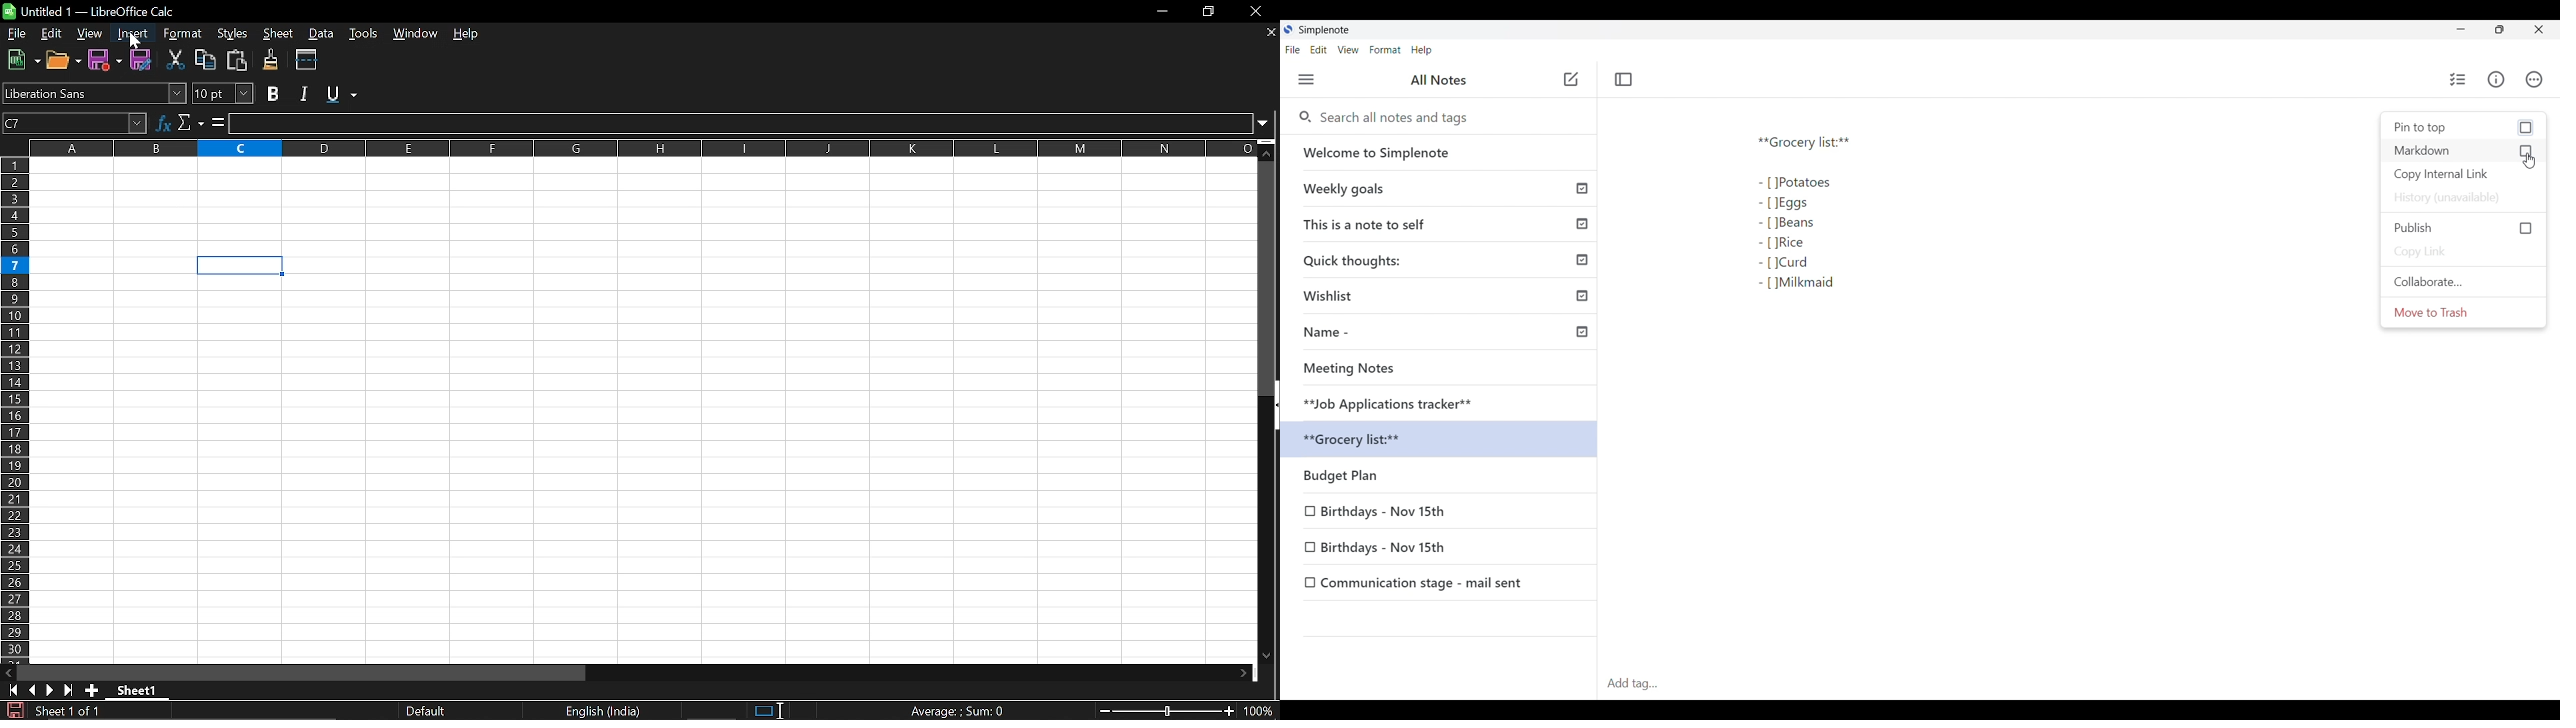 This screenshot has height=728, width=2576. Describe the element at coordinates (90, 34) in the screenshot. I see `View` at that location.